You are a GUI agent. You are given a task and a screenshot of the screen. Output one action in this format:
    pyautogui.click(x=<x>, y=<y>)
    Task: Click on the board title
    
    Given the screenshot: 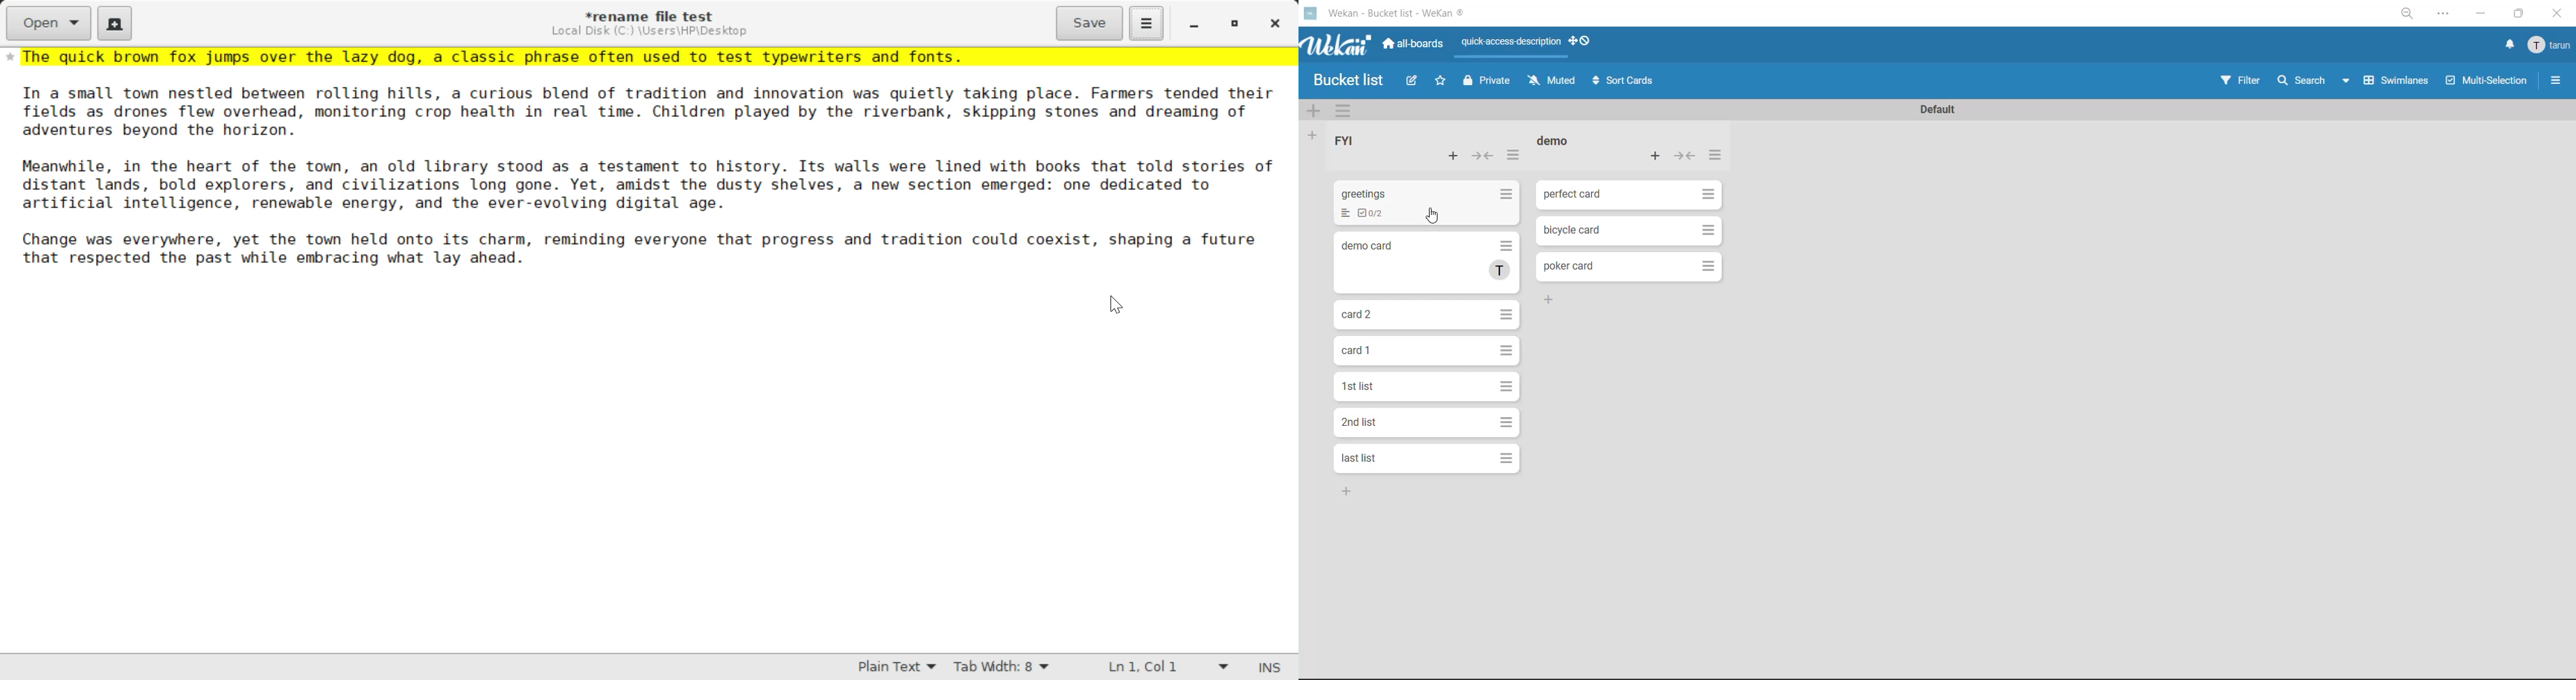 What is the action you would take?
    pyautogui.click(x=1342, y=81)
    